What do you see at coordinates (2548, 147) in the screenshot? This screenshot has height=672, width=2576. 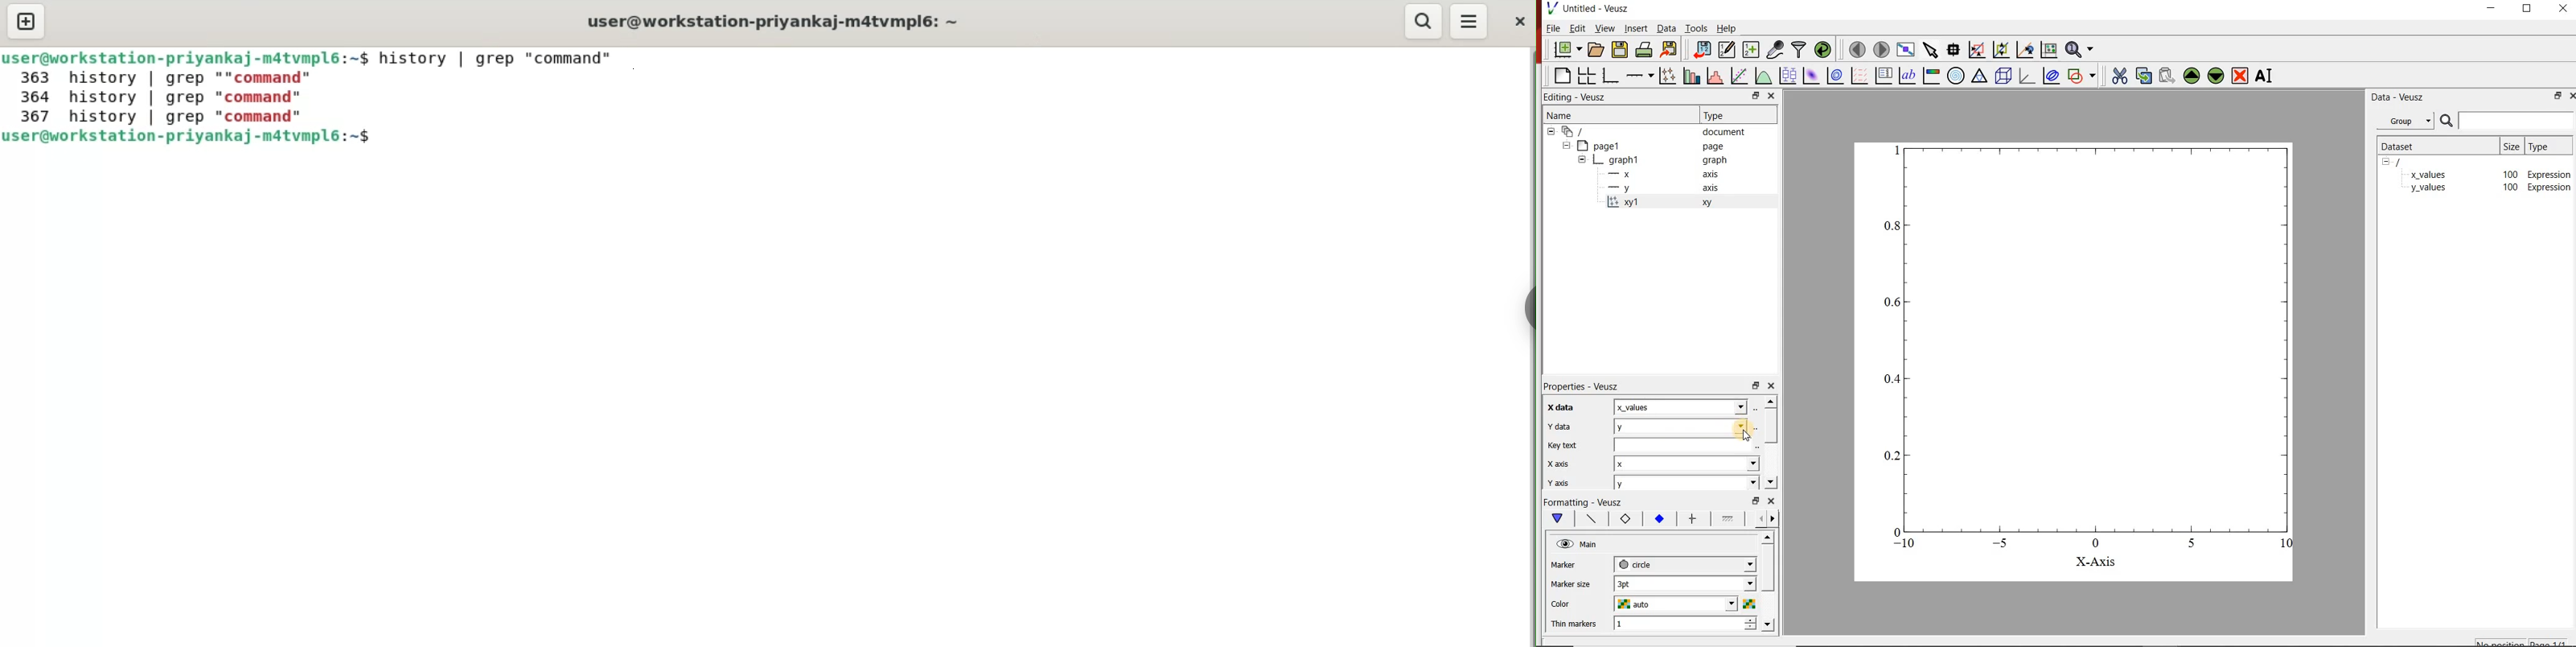 I see `type` at bounding box center [2548, 147].